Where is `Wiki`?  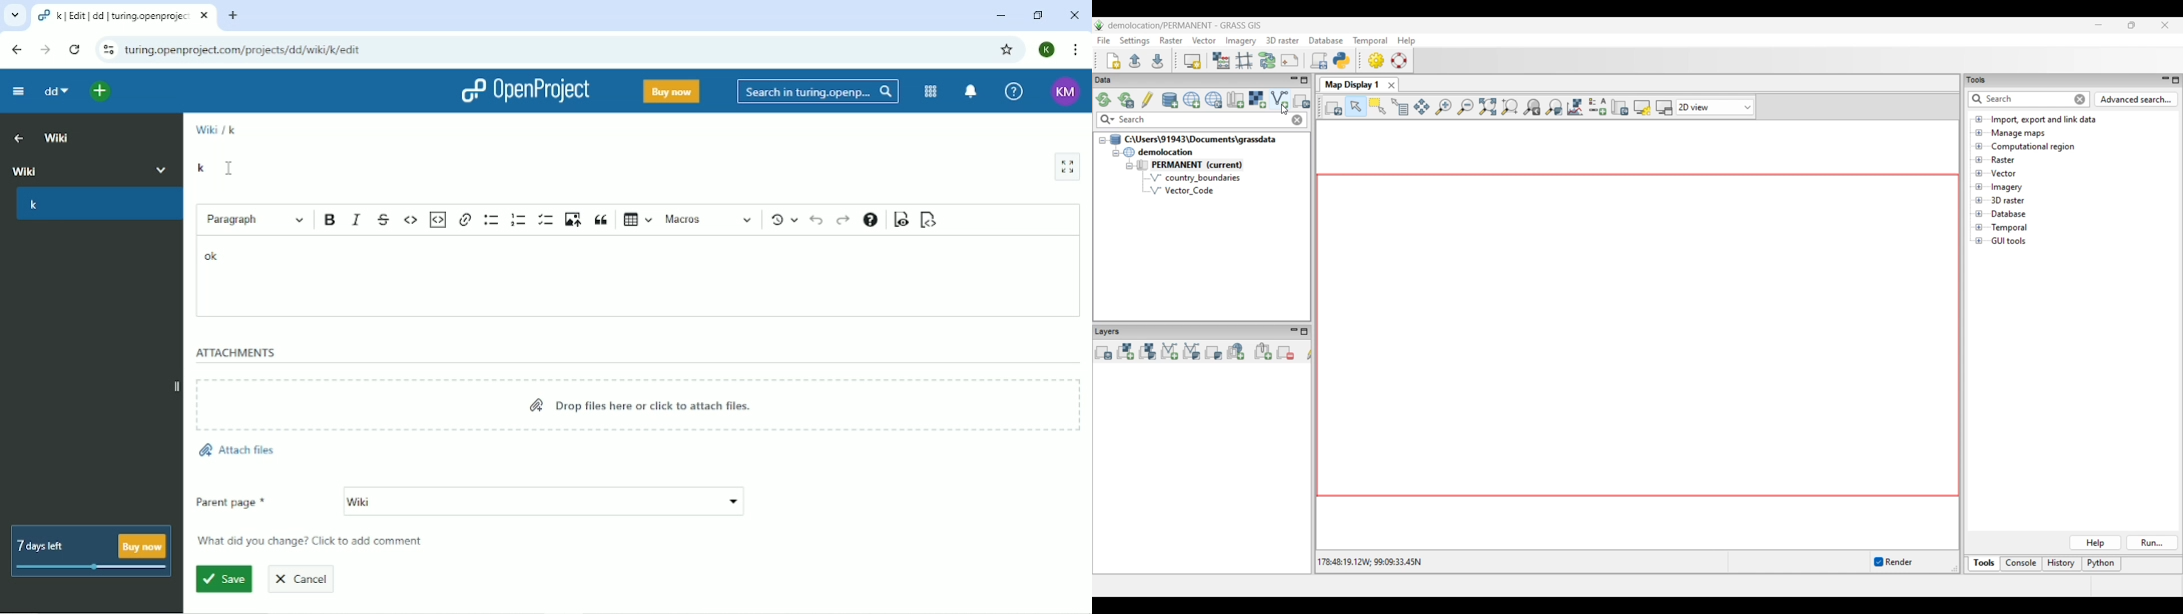 Wiki is located at coordinates (544, 502).